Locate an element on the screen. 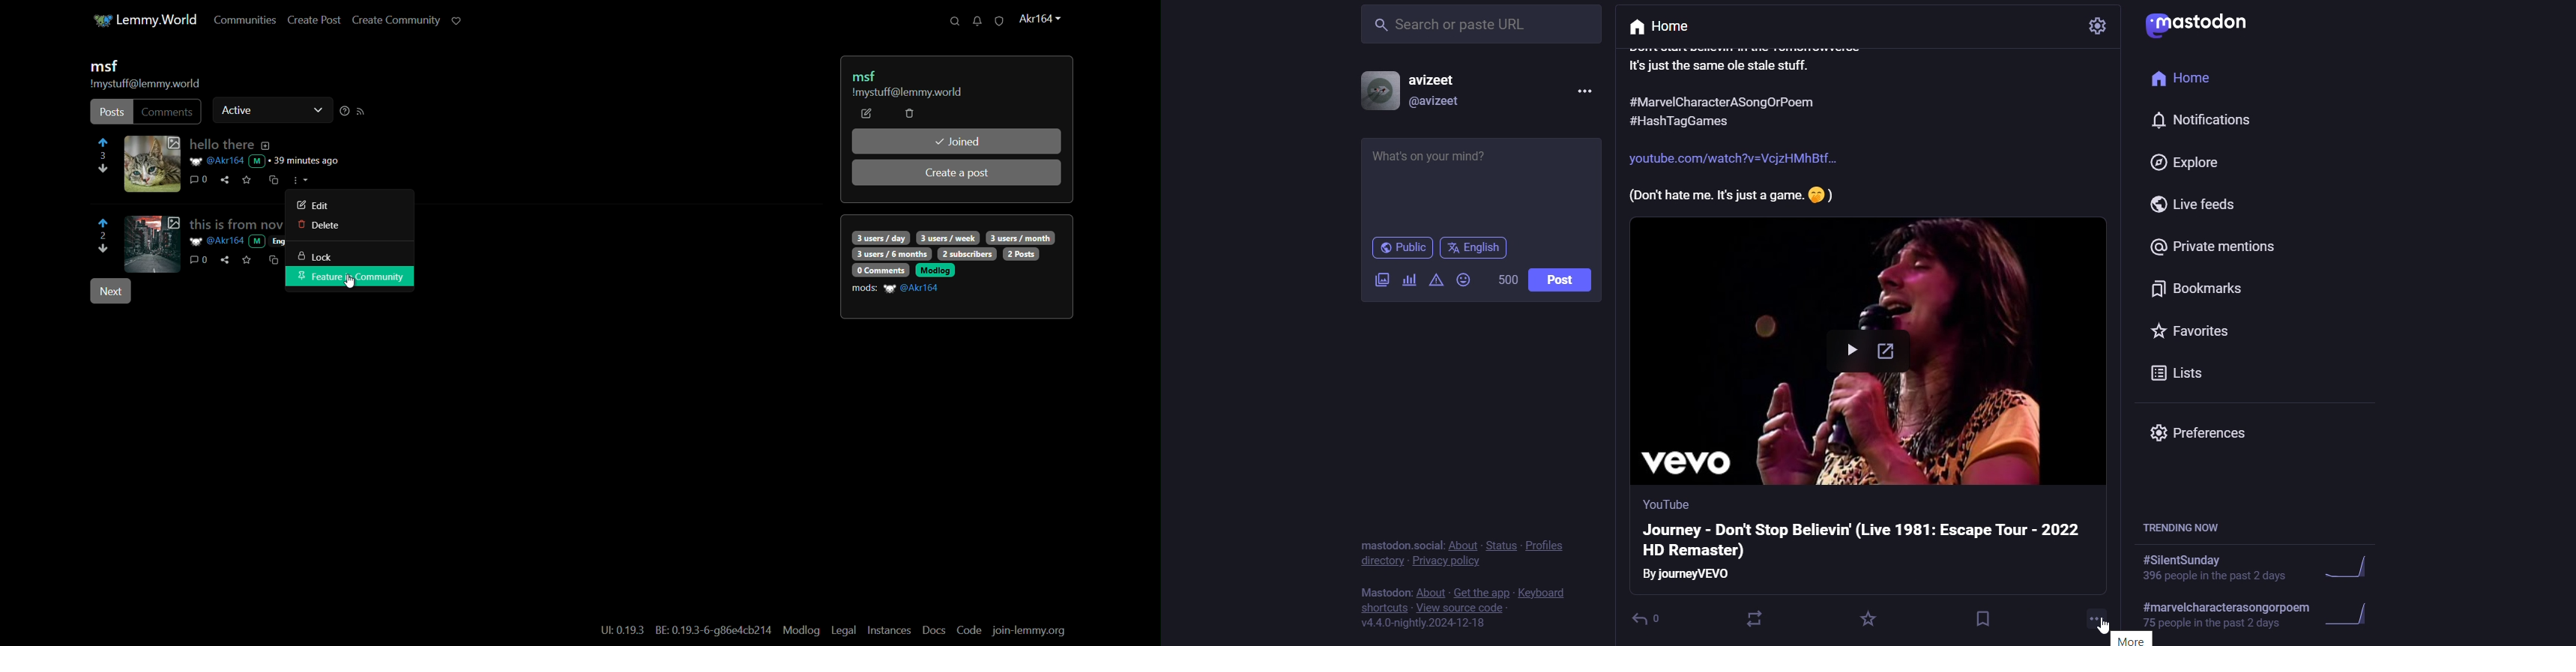 This screenshot has width=2576, height=672. usernamepost details is located at coordinates (267, 161).